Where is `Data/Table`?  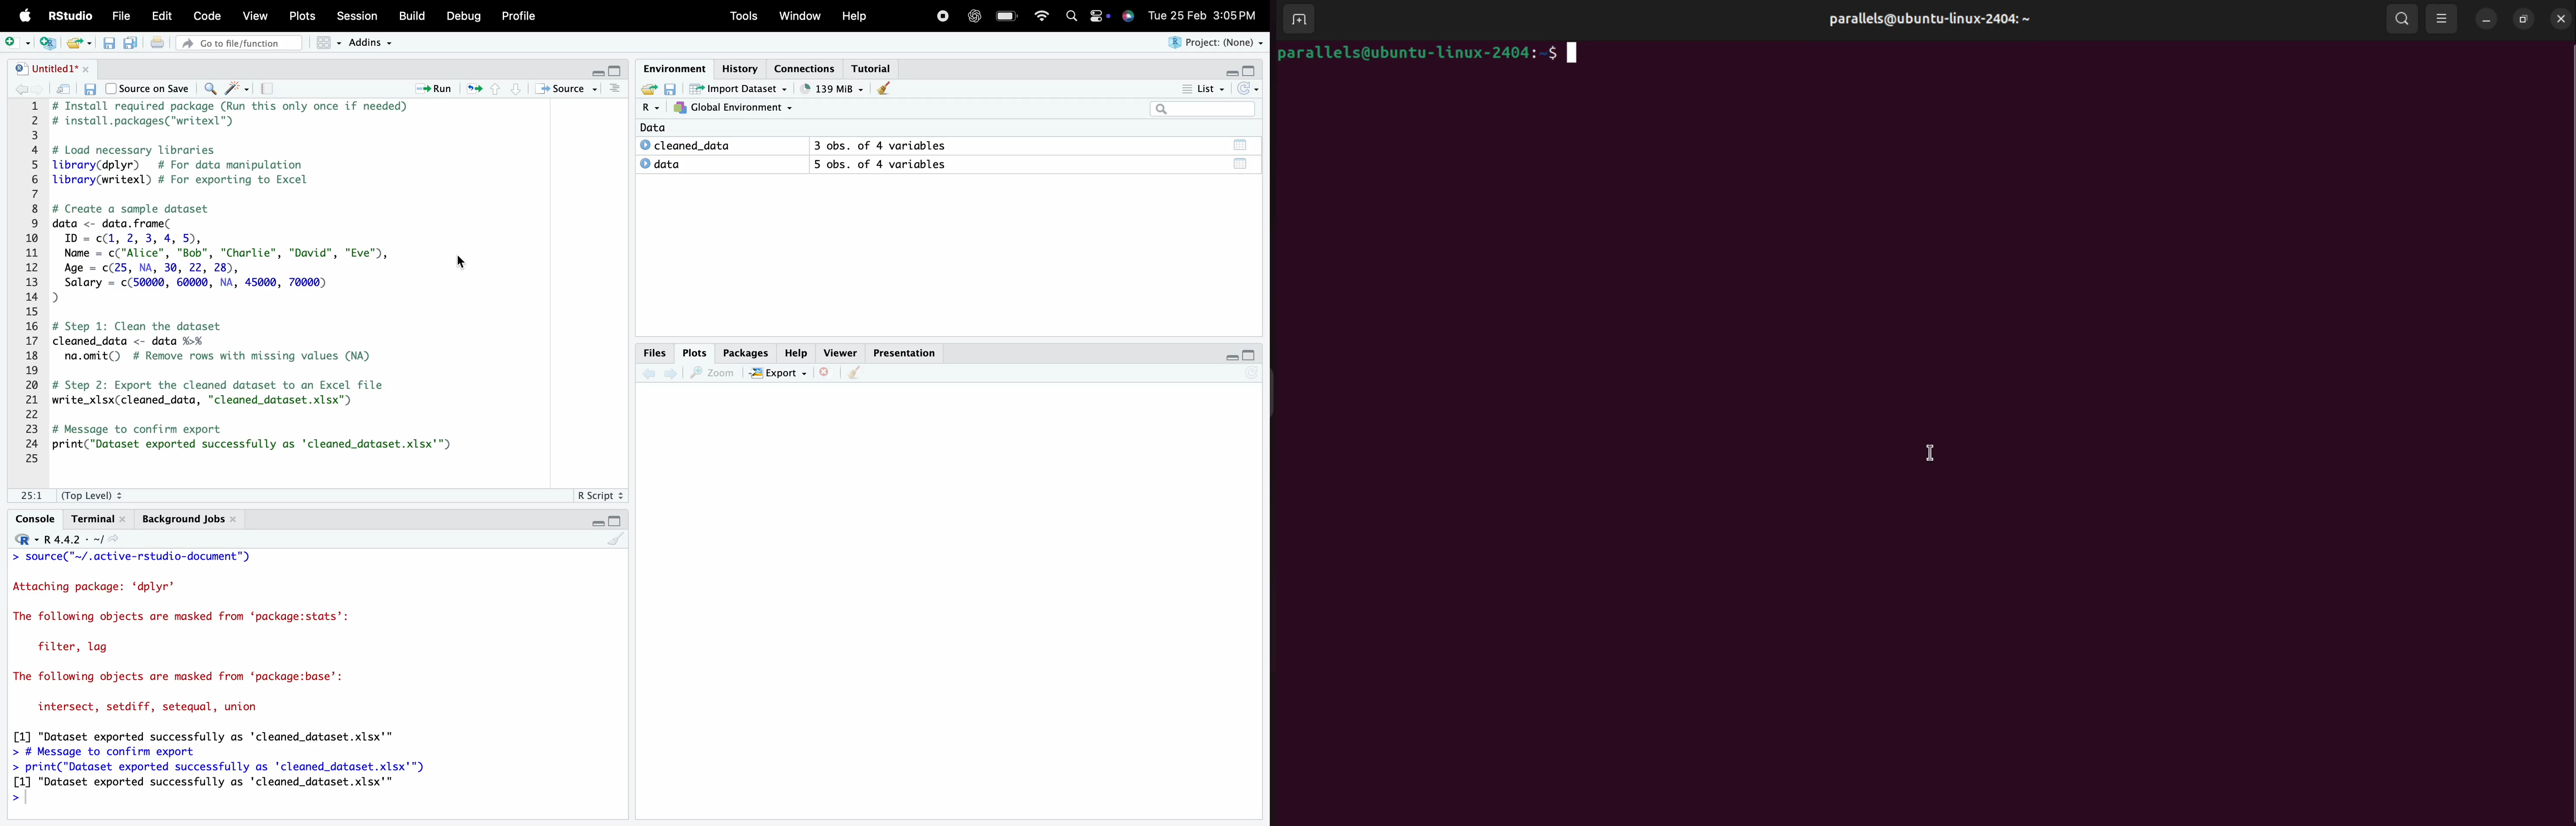 Data/Table is located at coordinates (1243, 142).